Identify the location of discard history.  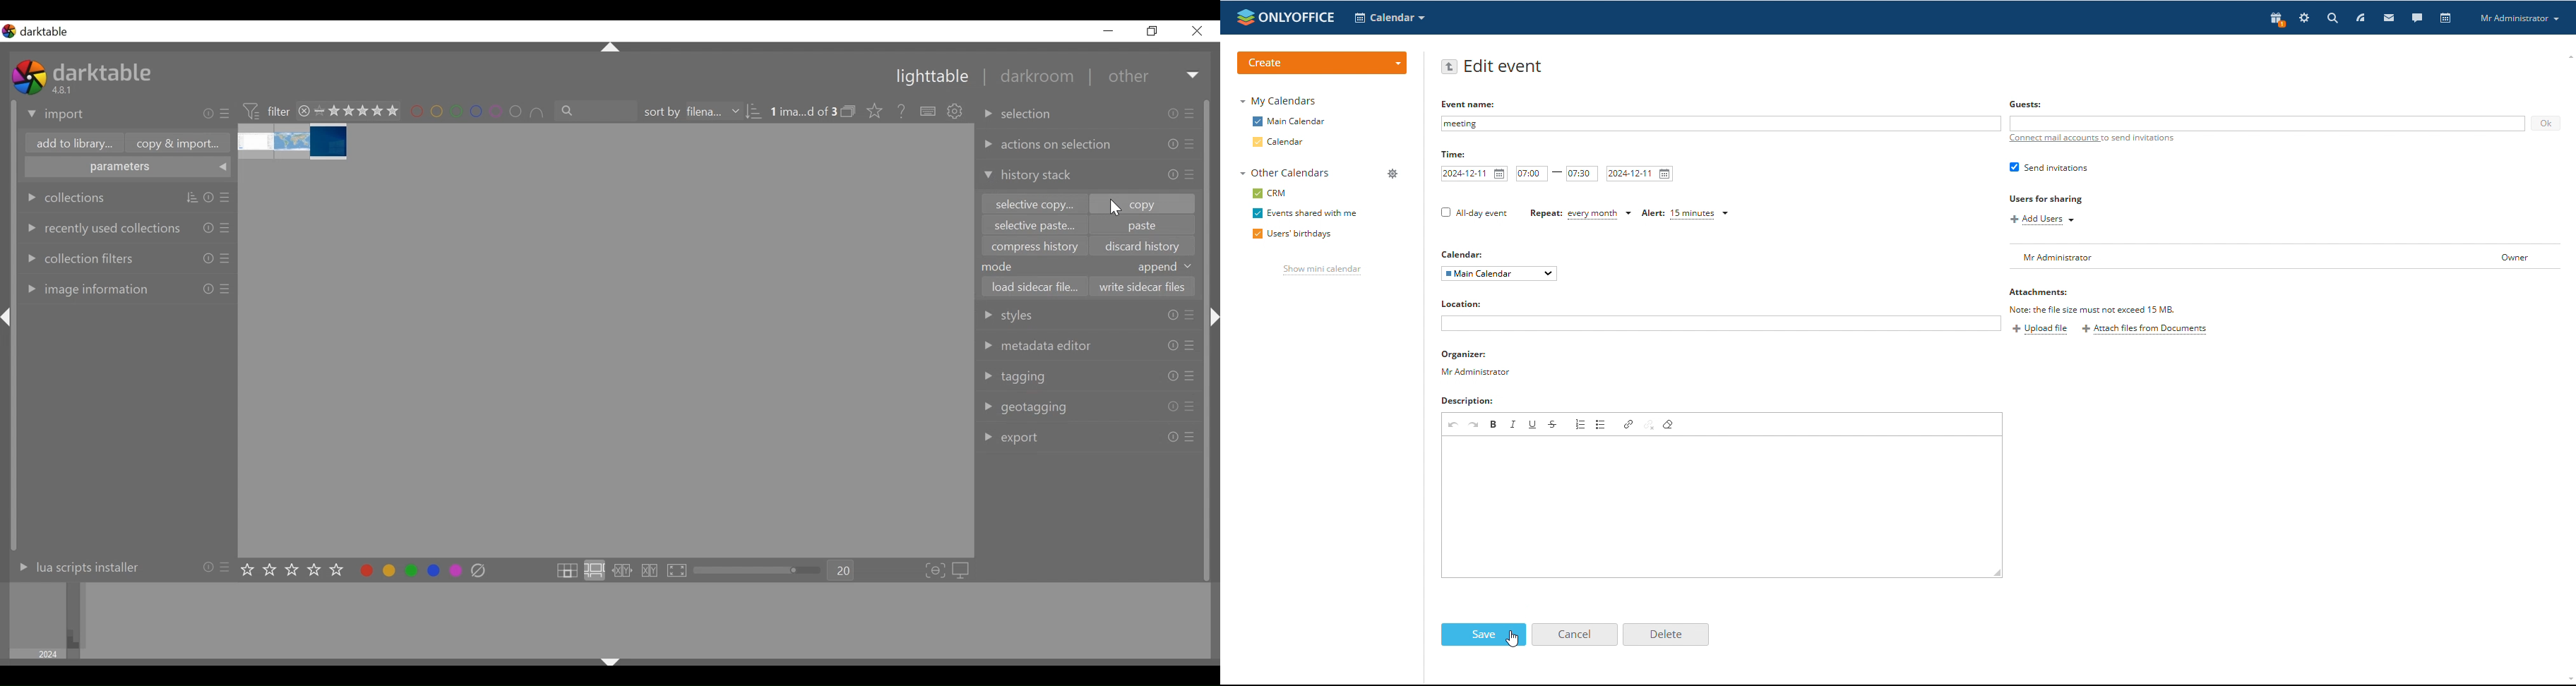
(1143, 247).